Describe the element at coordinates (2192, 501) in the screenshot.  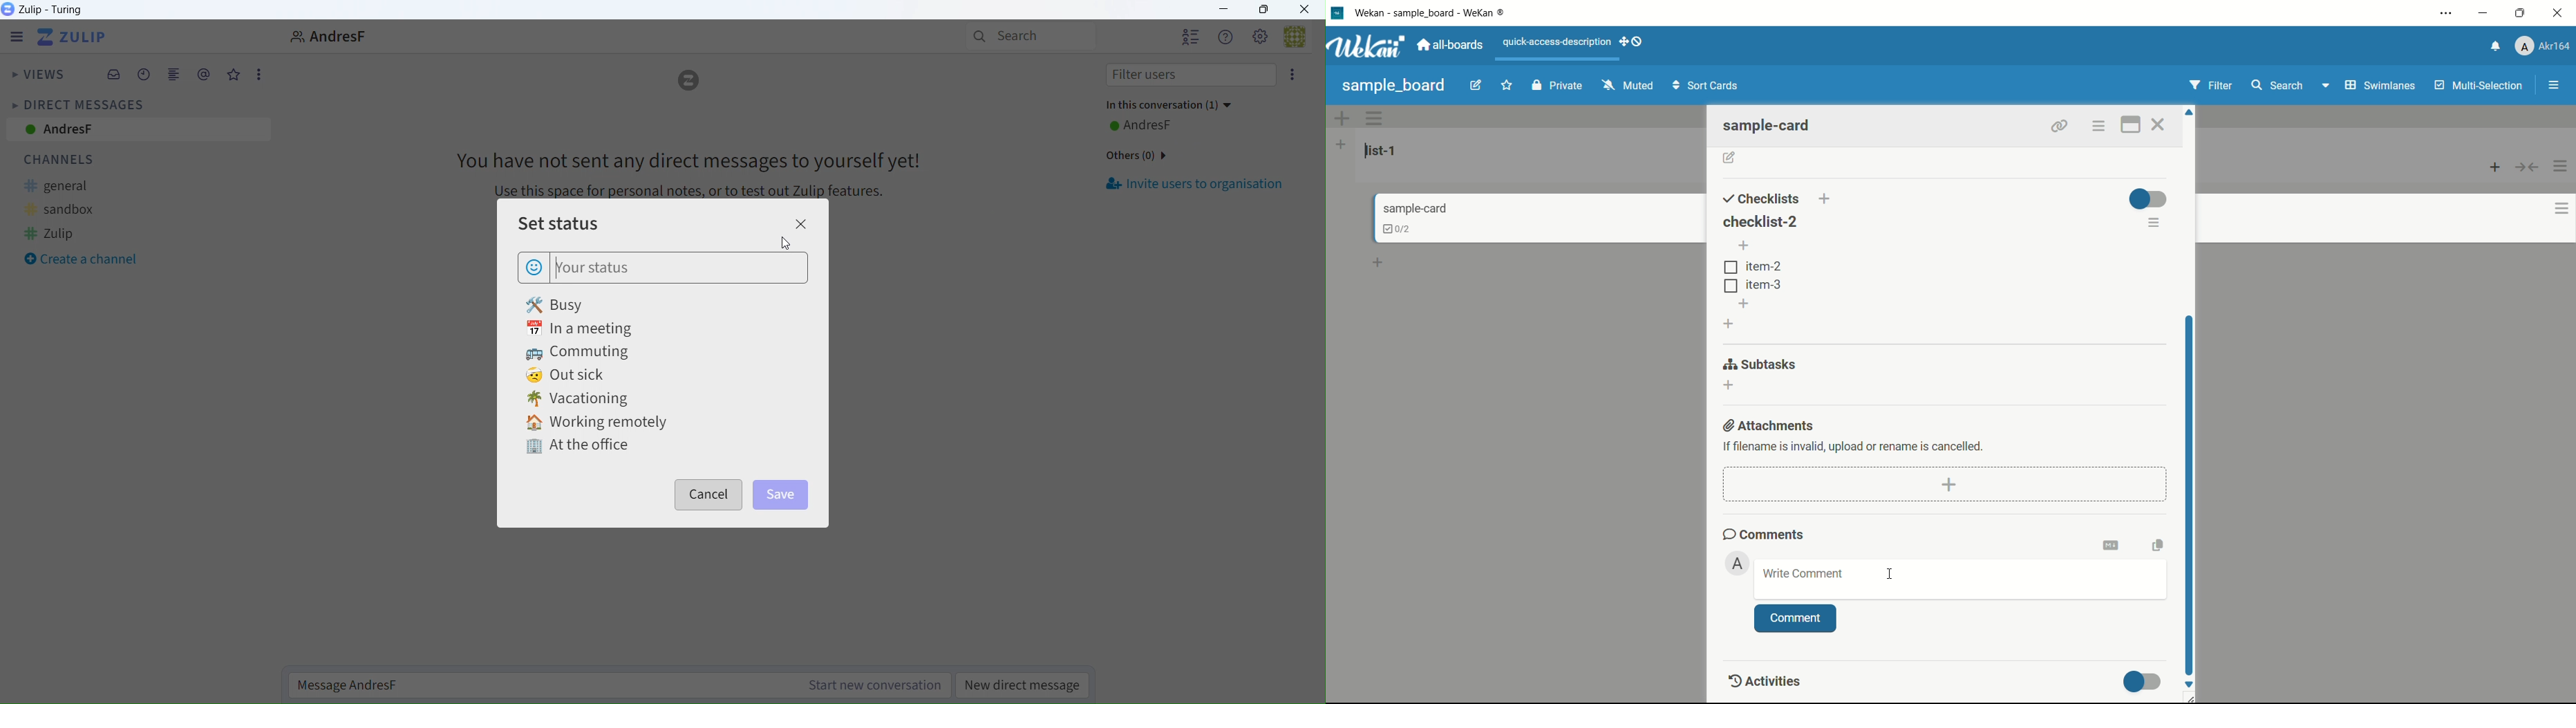
I see `button` at that location.